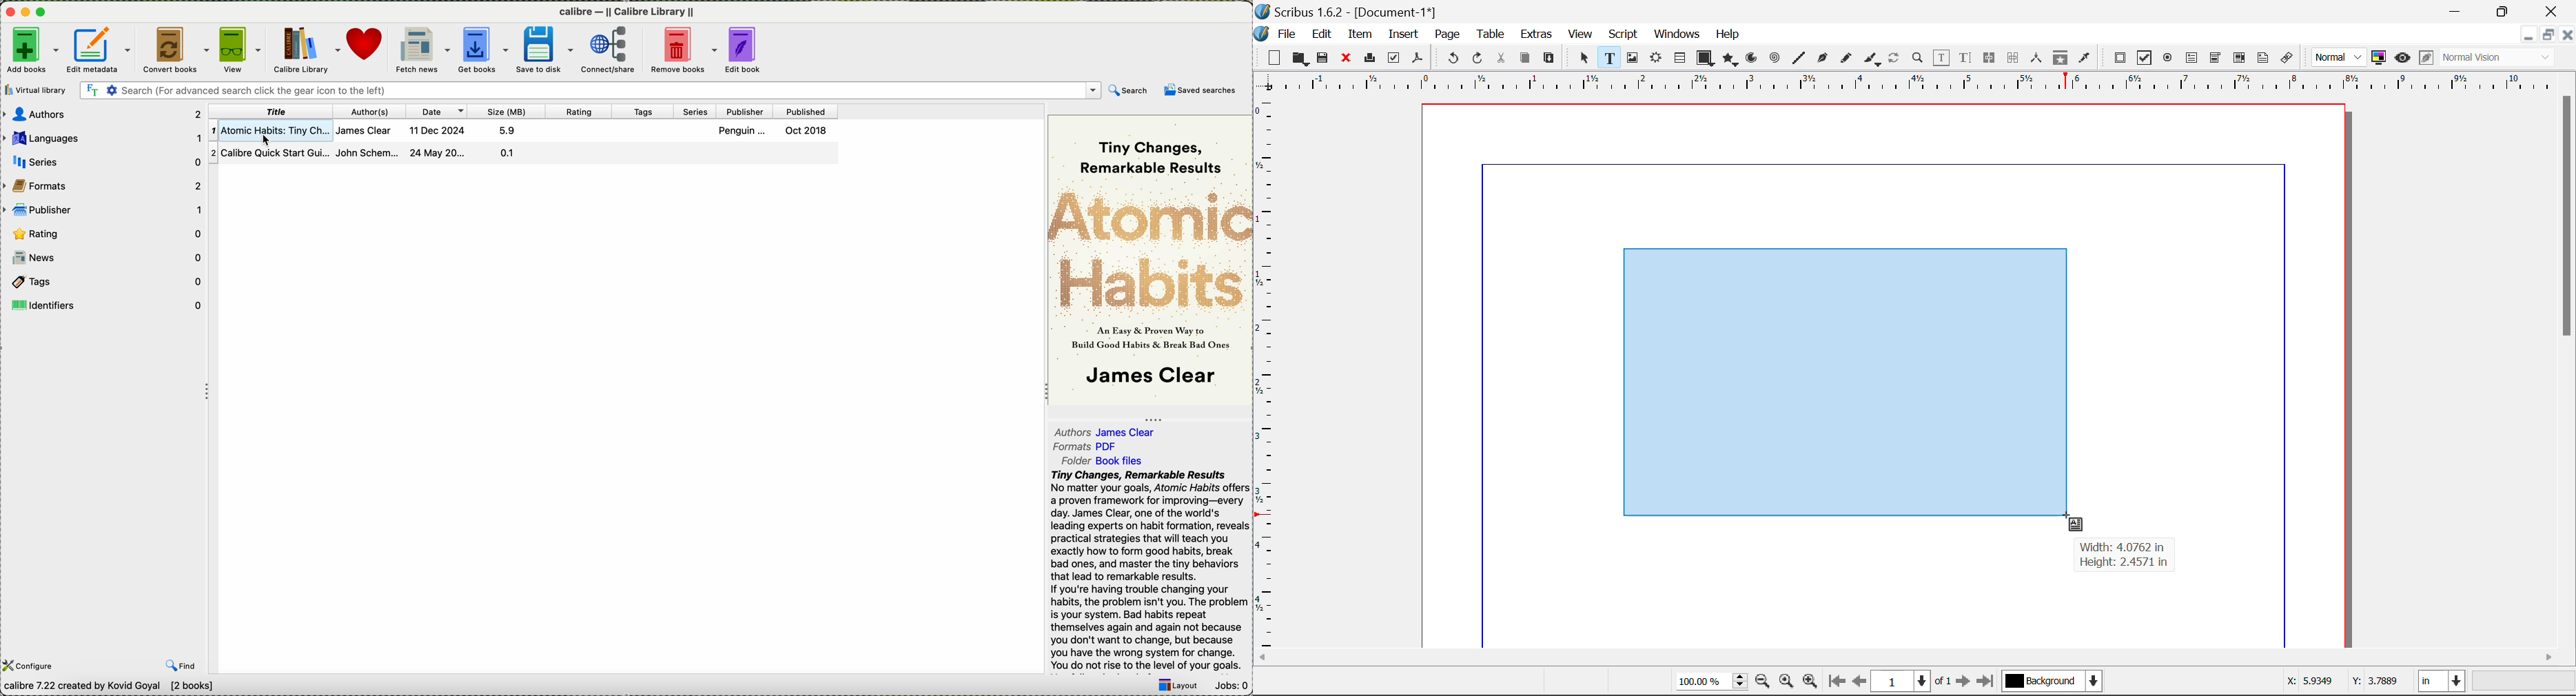  I want to click on Delink Frames, so click(2014, 58).